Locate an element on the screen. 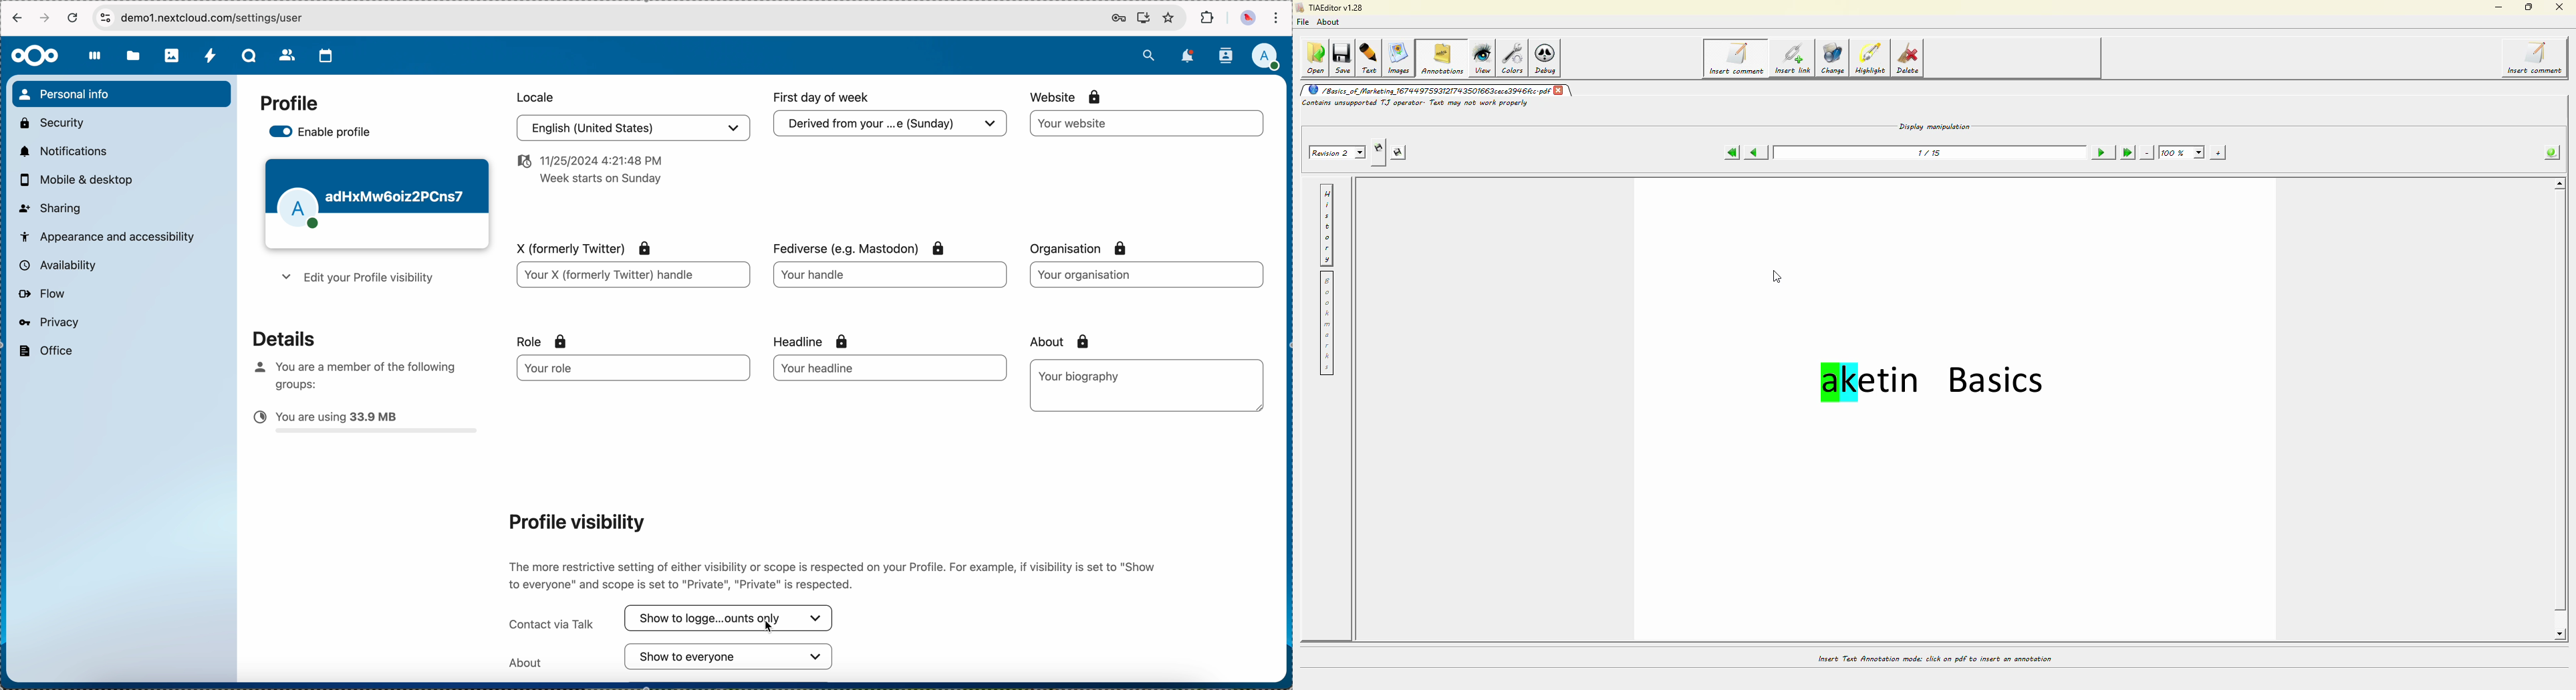 The height and width of the screenshot is (700, 2576). description is located at coordinates (835, 573).